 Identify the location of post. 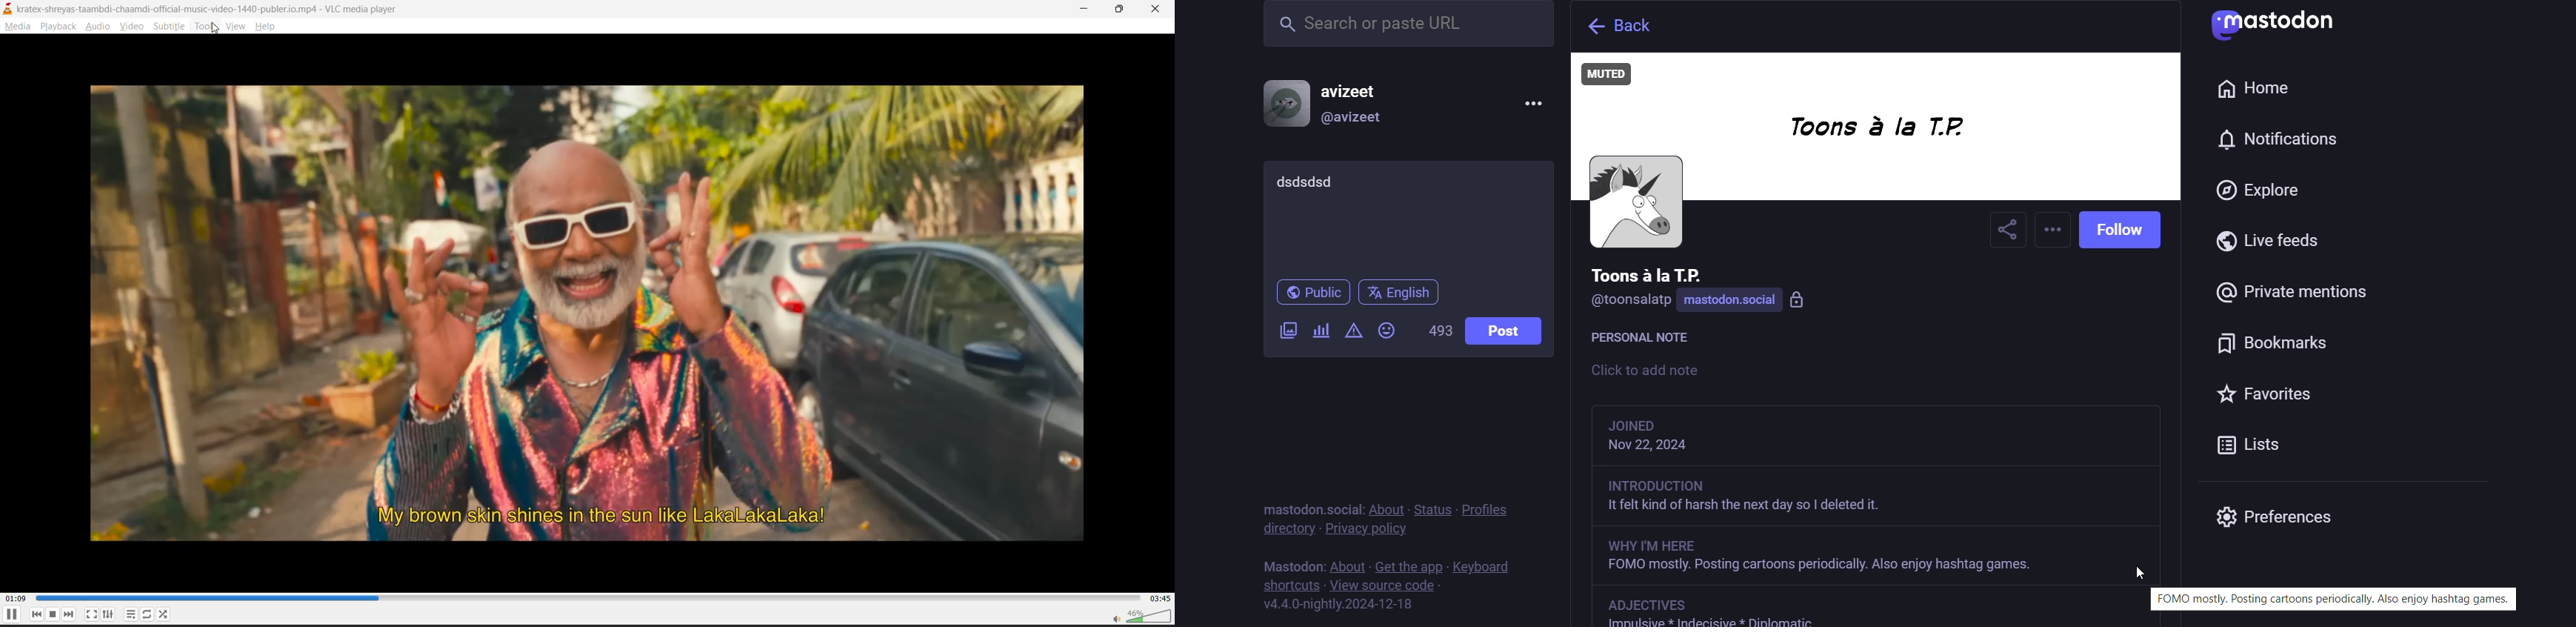
(1501, 331).